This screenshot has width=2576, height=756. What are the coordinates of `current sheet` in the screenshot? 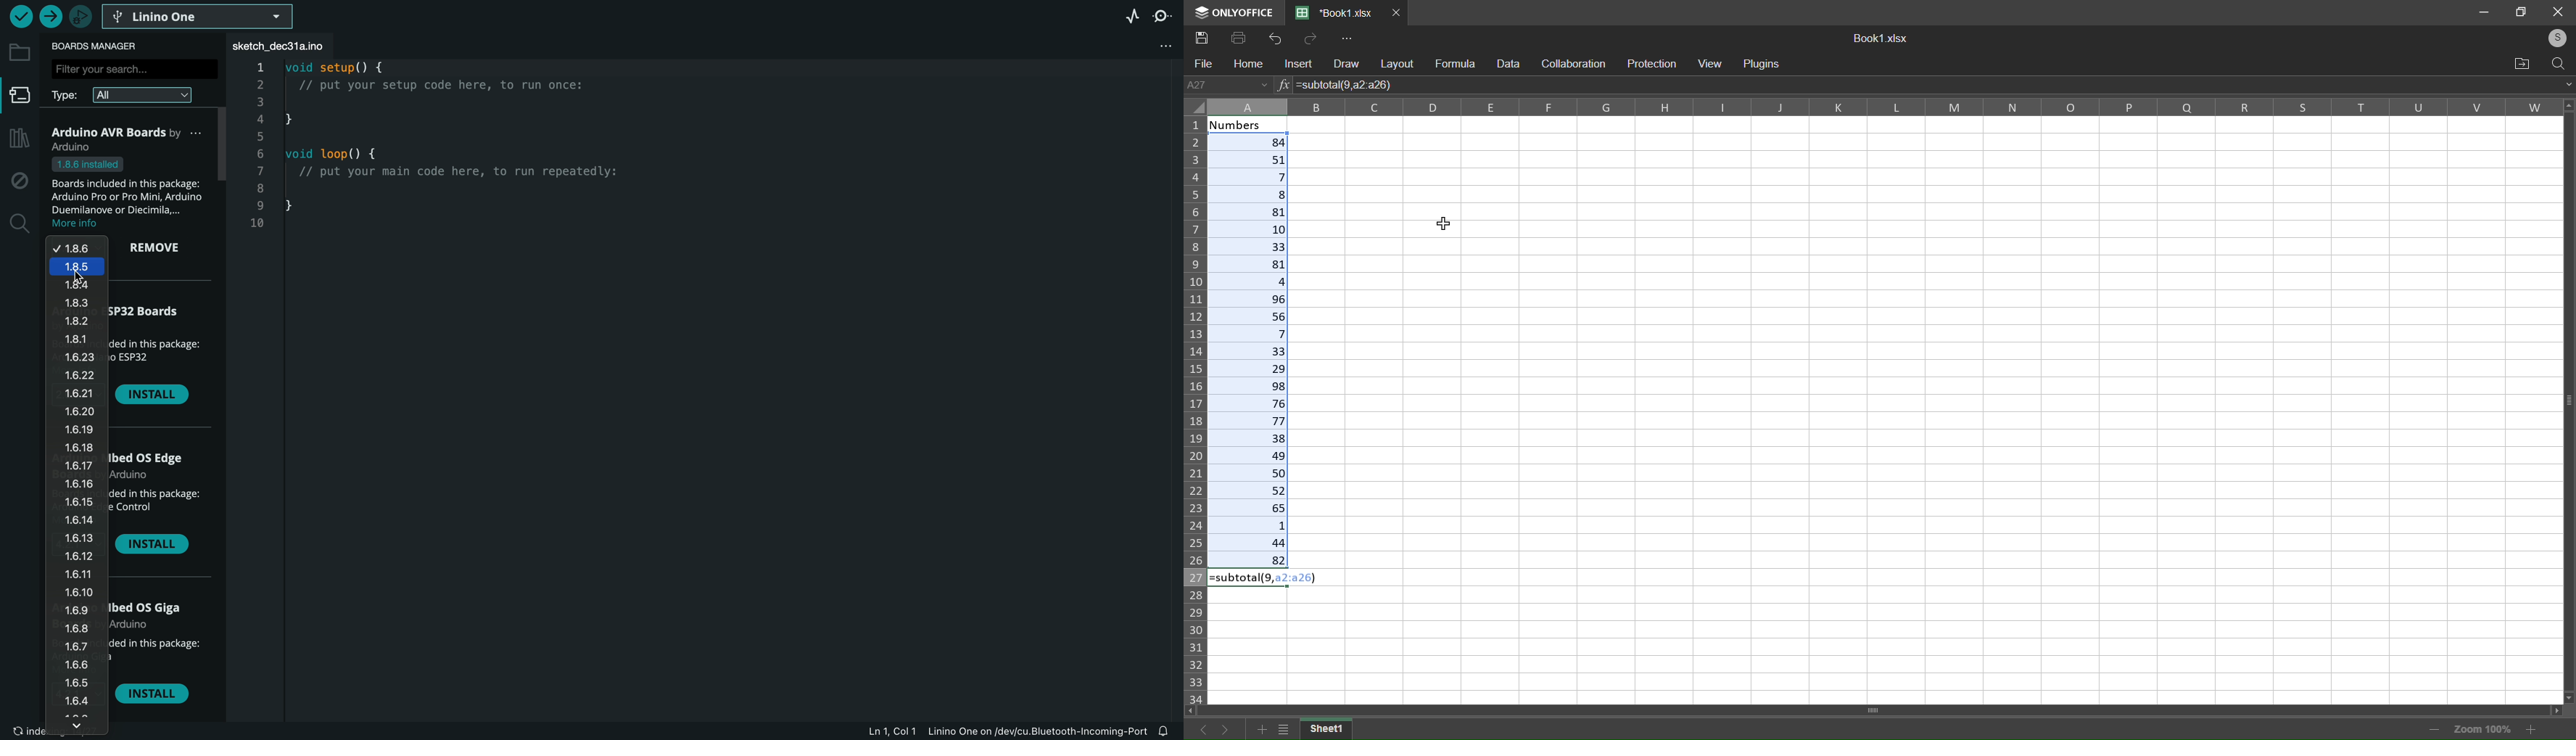 It's located at (1330, 729).